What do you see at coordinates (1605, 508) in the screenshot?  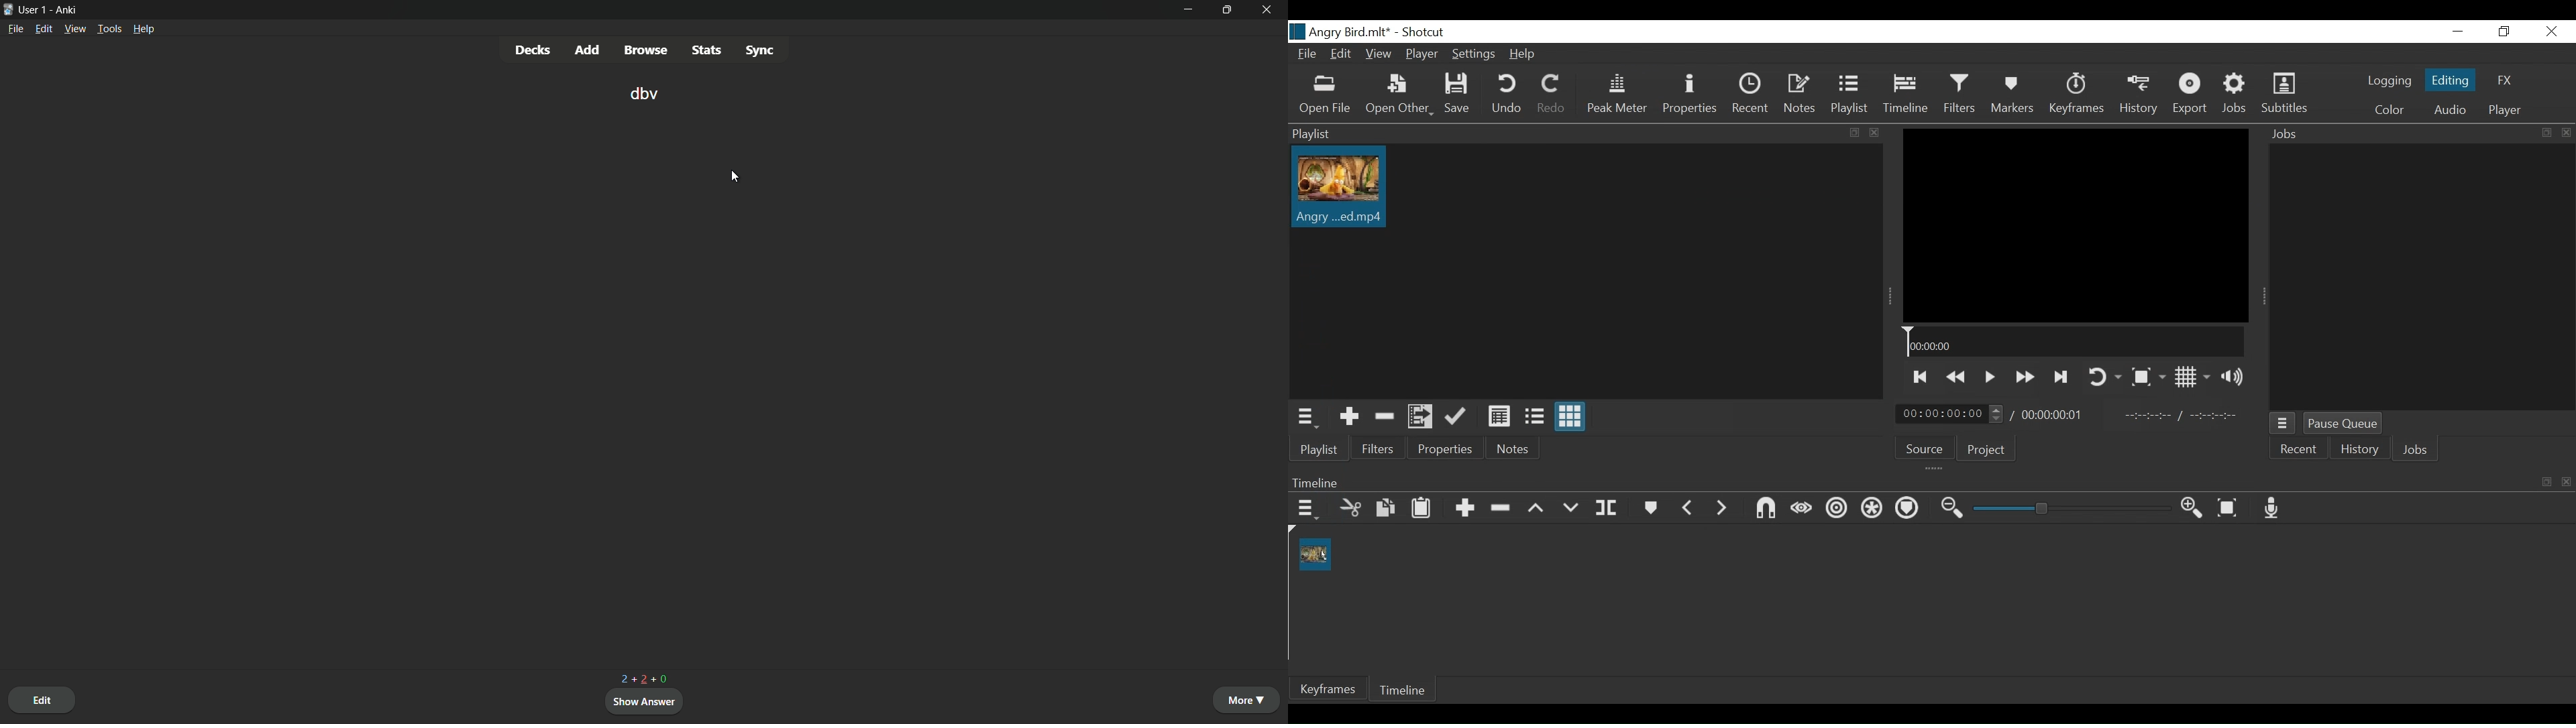 I see `Split Playhead` at bounding box center [1605, 508].